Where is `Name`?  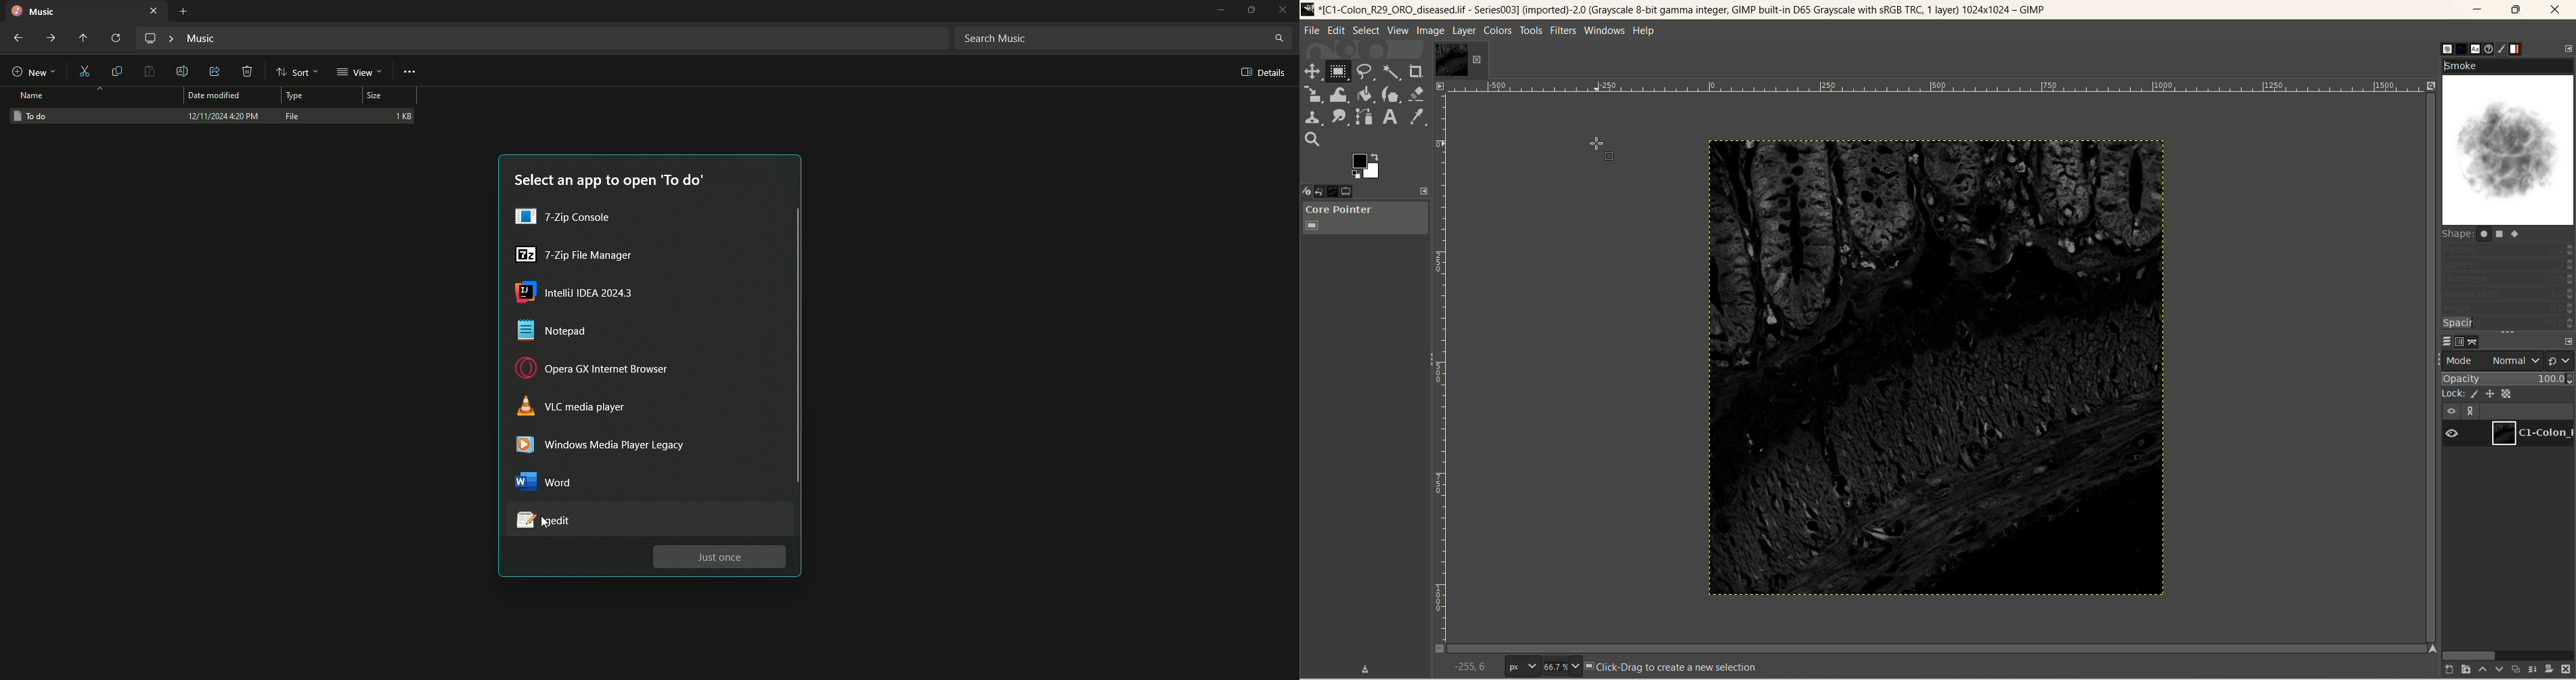 Name is located at coordinates (33, 96).